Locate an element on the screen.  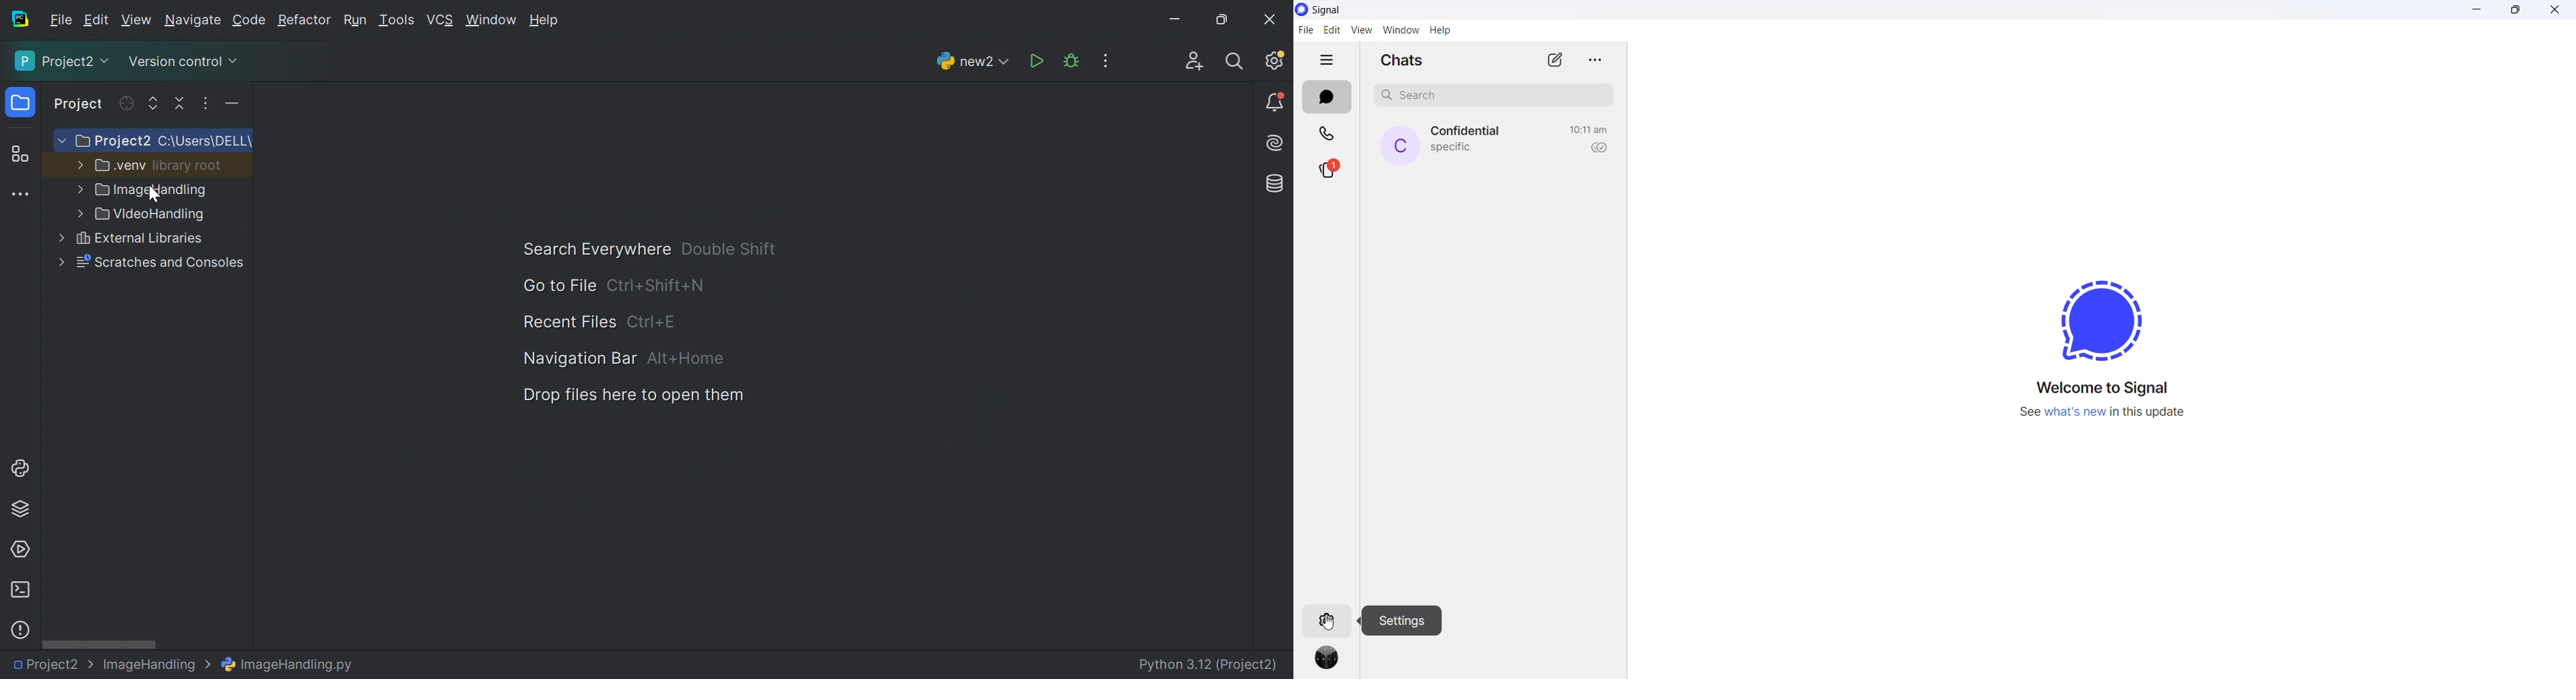
 is located at coordinates (1408, 622).